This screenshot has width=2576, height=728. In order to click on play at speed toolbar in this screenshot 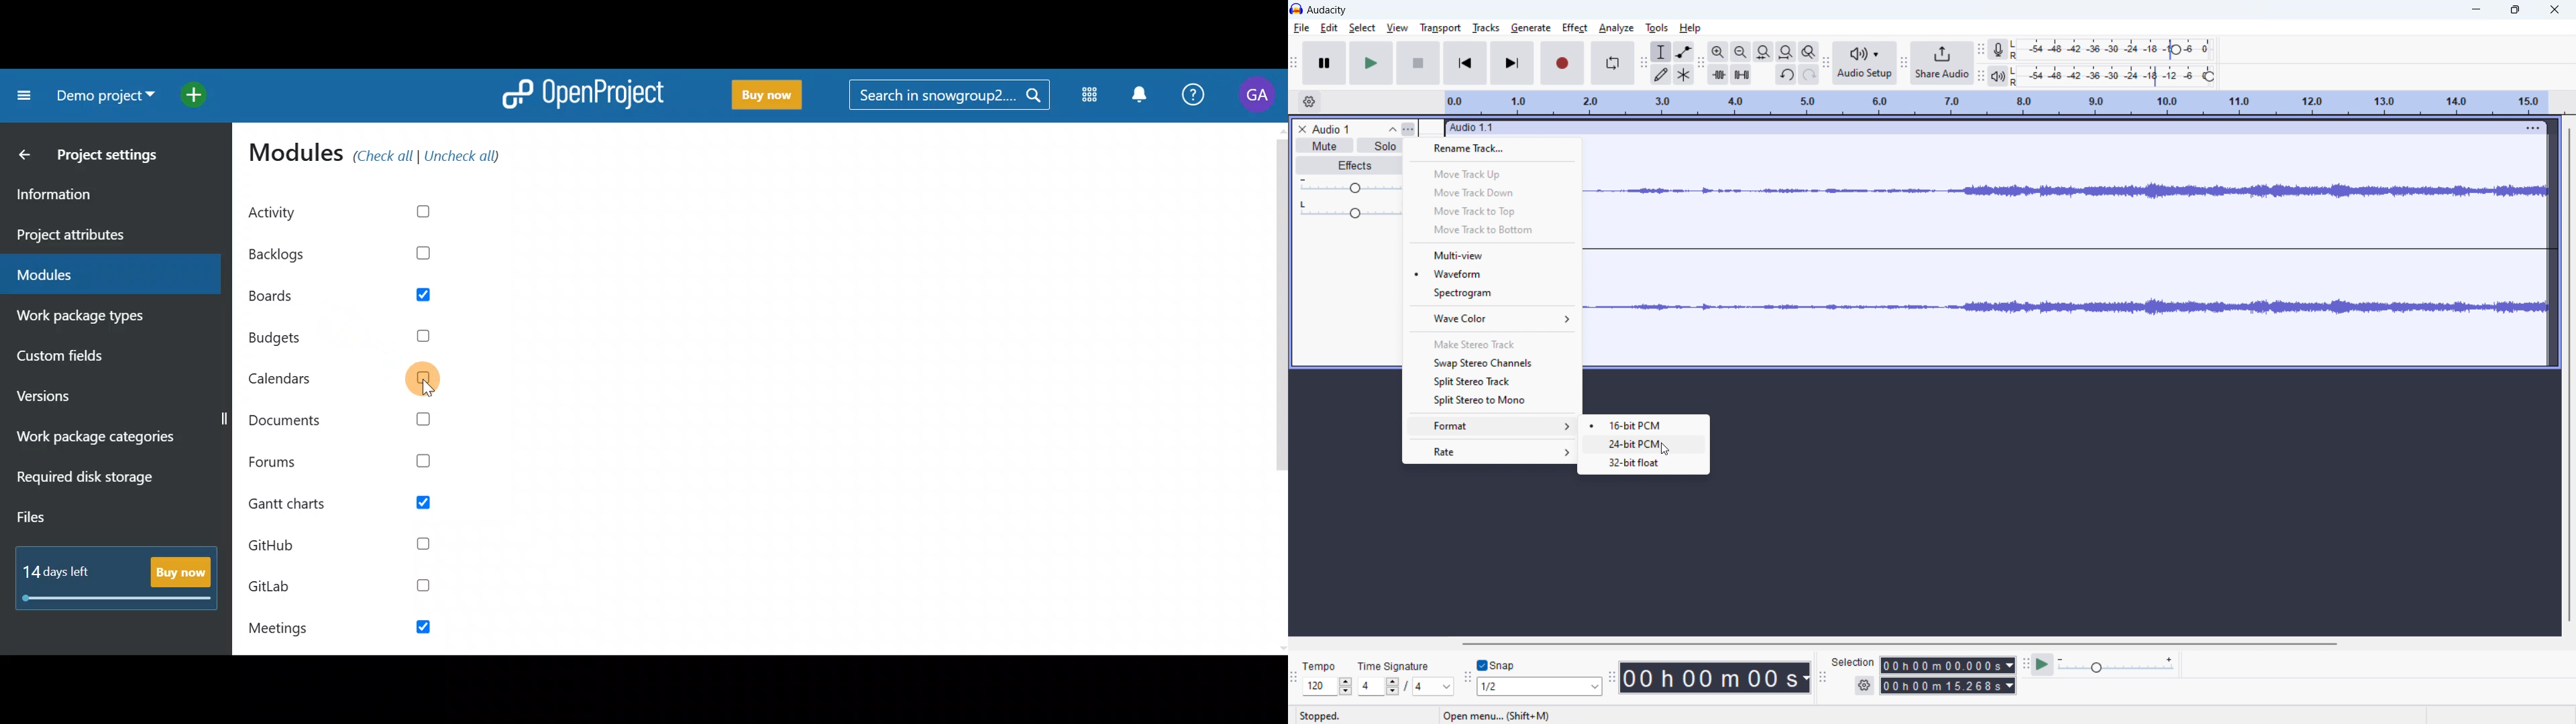, I will do `click(2025, 664)`.